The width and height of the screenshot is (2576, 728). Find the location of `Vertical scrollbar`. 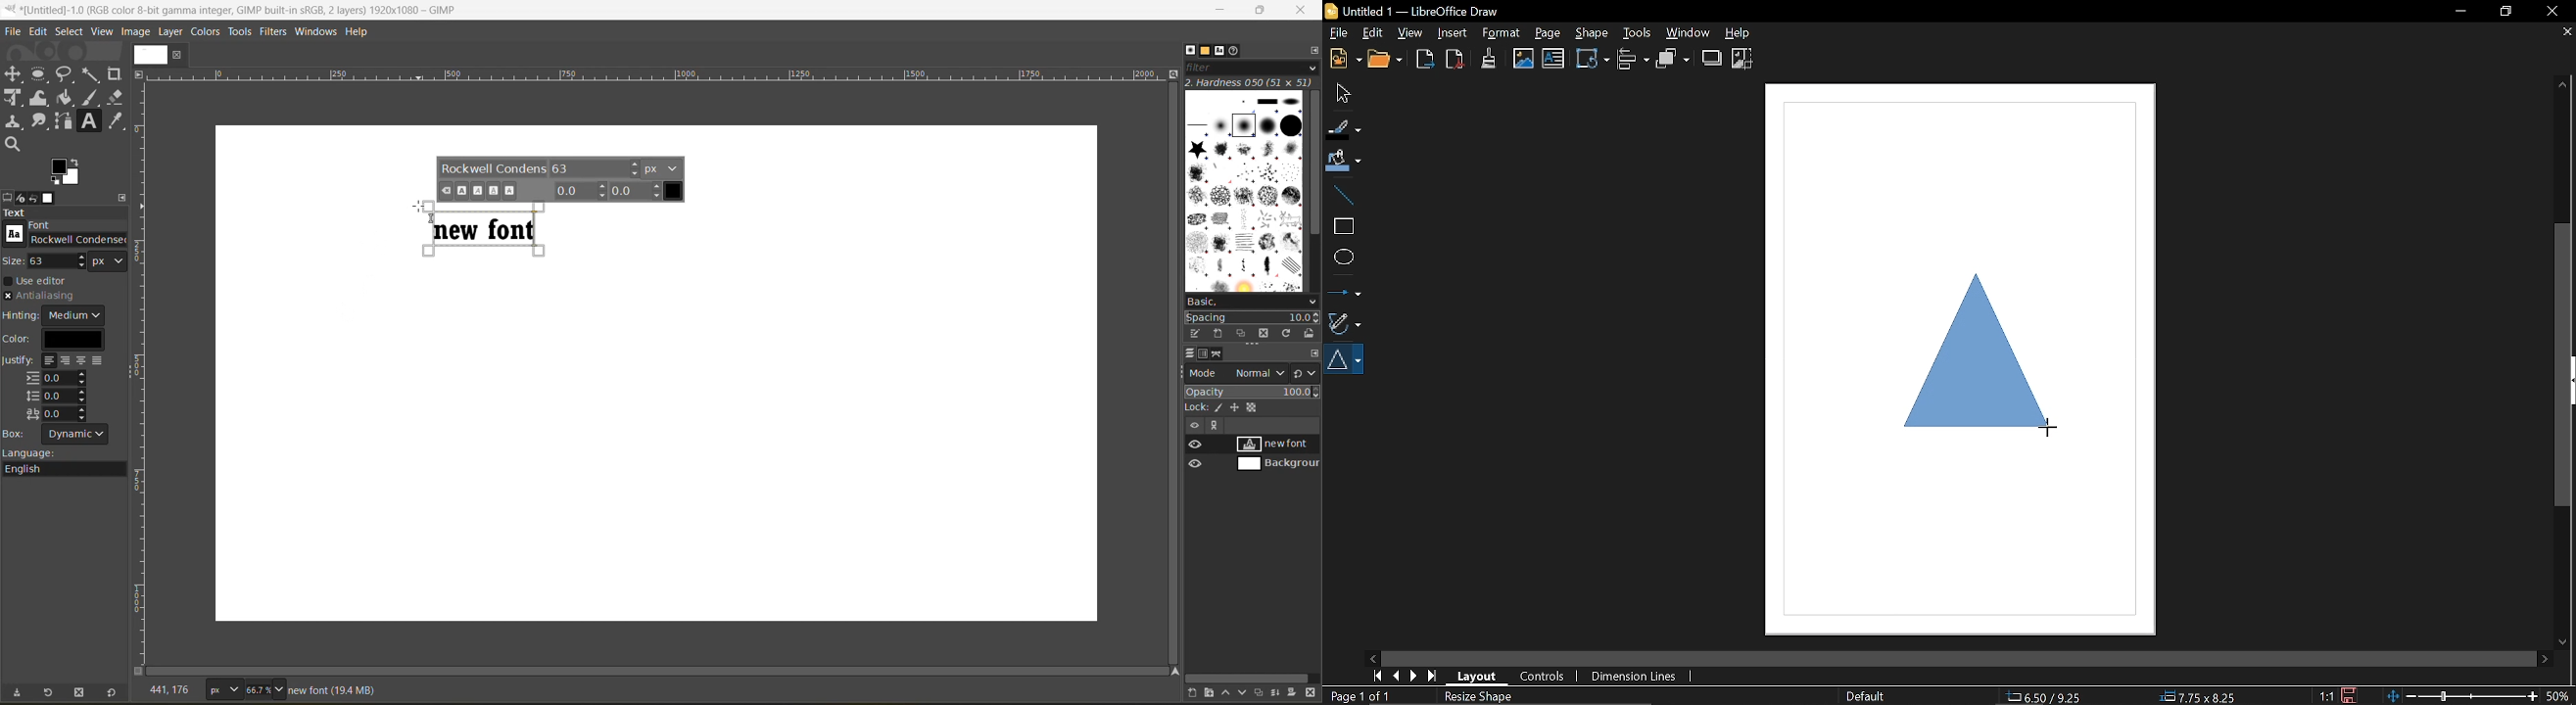

Vertical scrollbar is located at coordinates (2565, 365).